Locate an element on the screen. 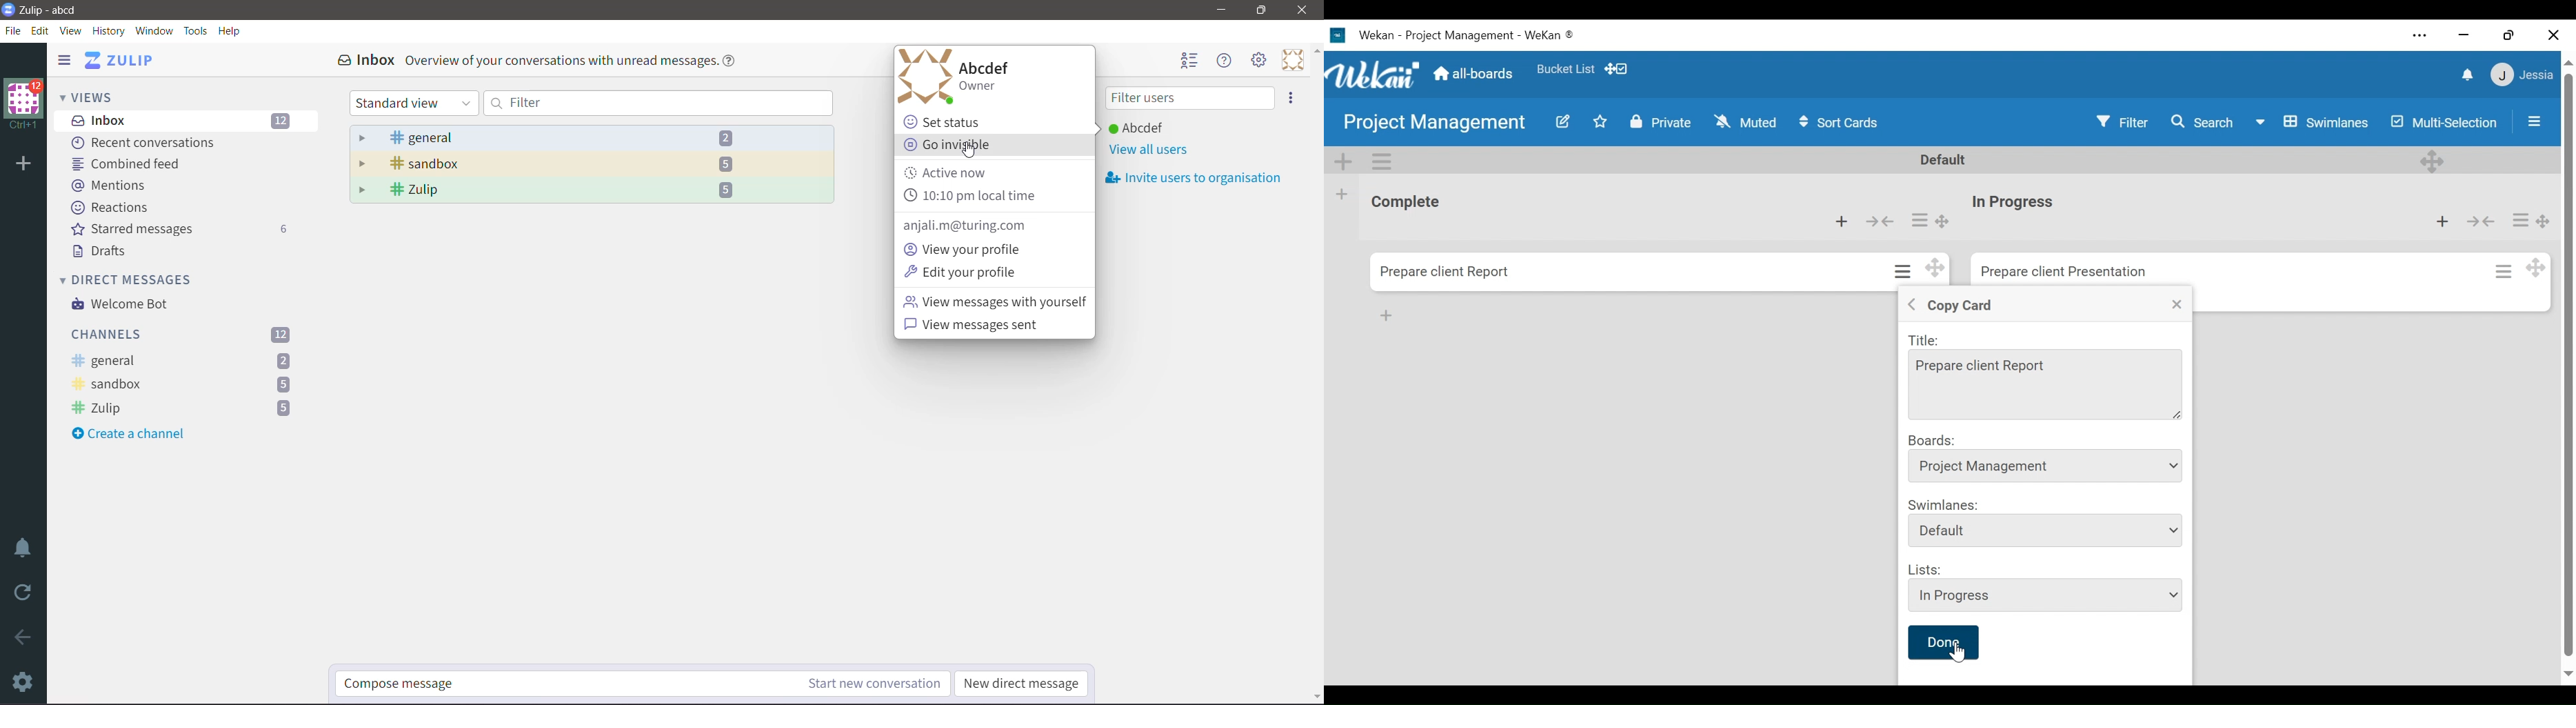 This screenshot has height=728, width=2576. 10:10pm local time(Current Time) is located at coordinates (979, 196).